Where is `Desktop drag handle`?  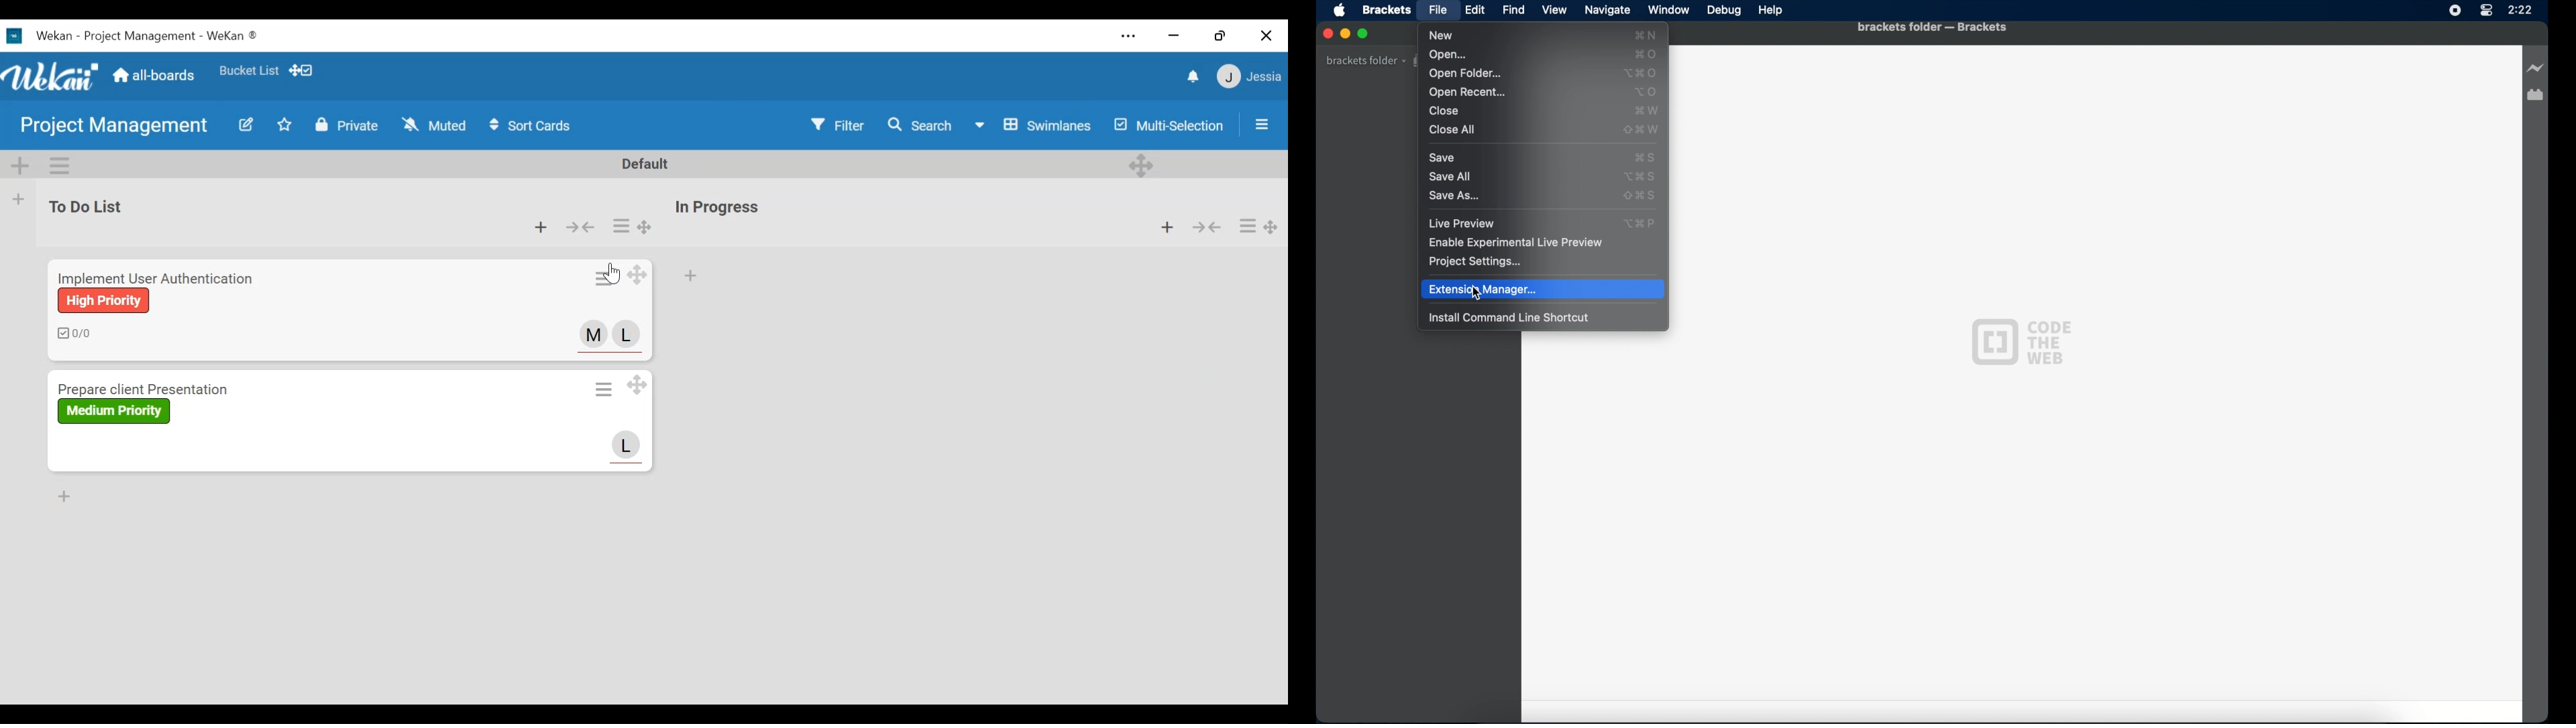
Desktop drag handle is located at coordinates (639, 277).